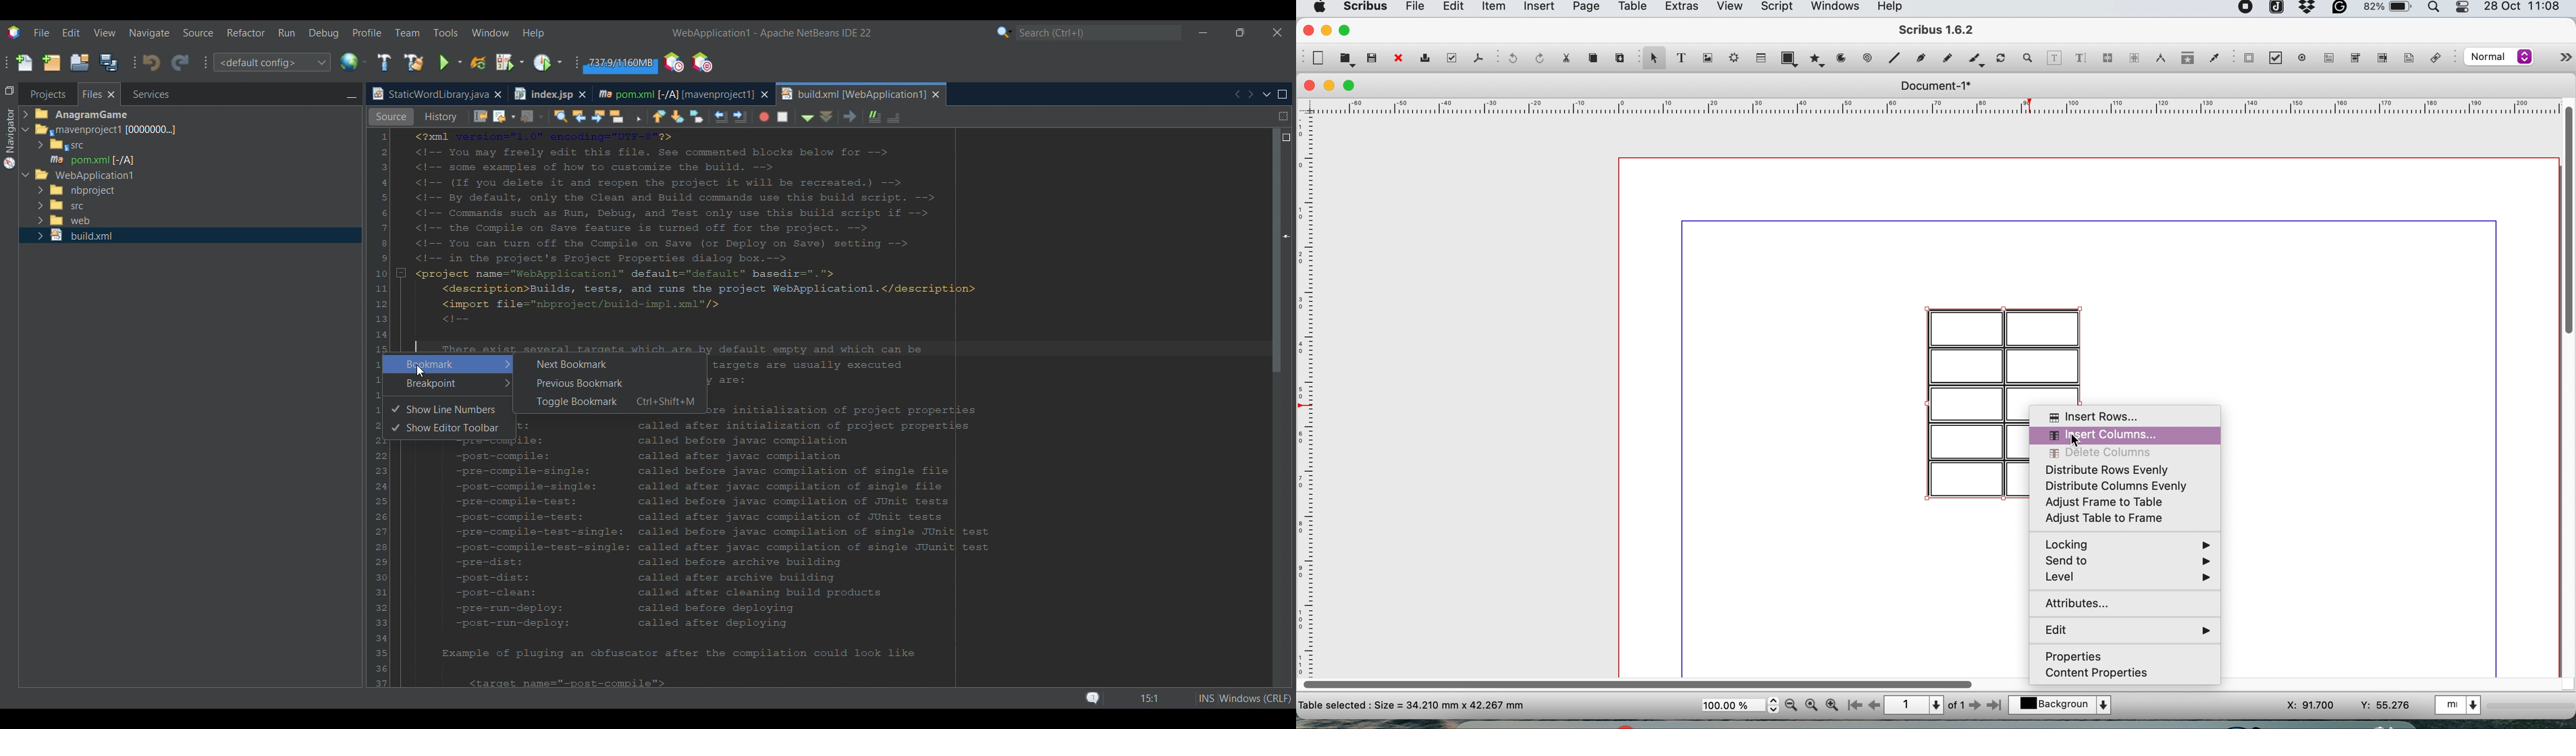  What do you see at coordinates (1682, 9) in the screenshot?
I see `extras` at bounding box center [1682, 9].